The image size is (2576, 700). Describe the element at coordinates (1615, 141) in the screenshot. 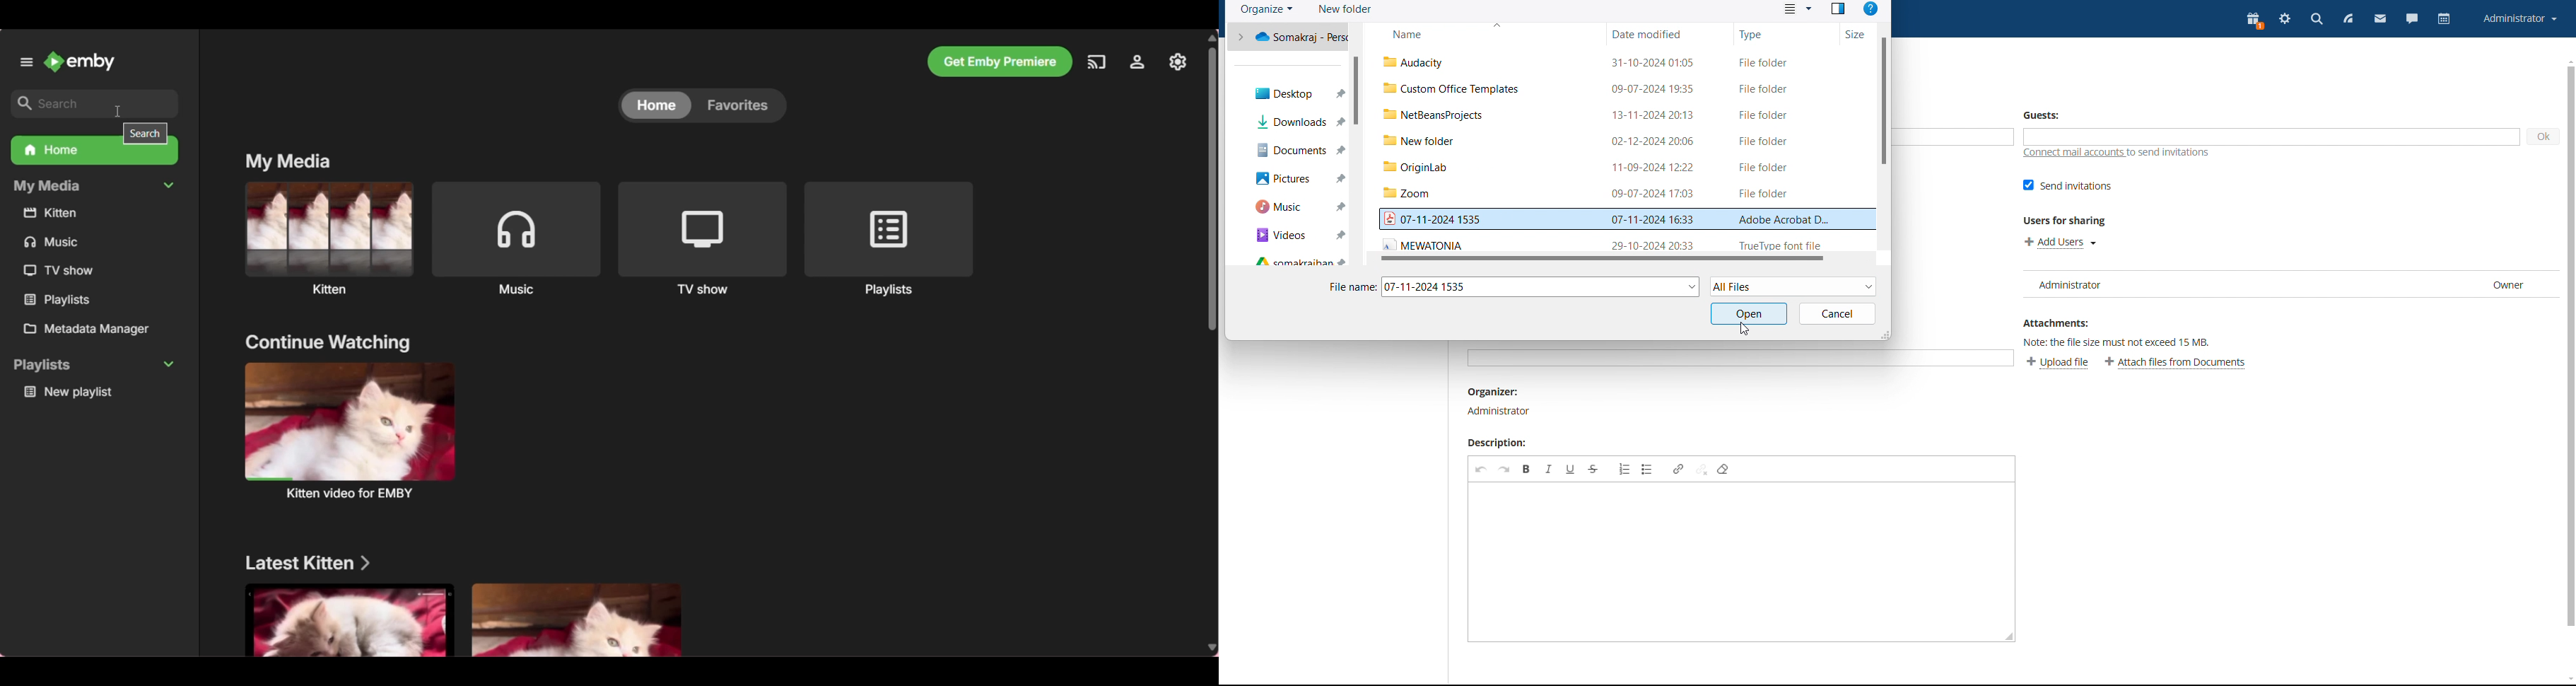

I see `` at that location.